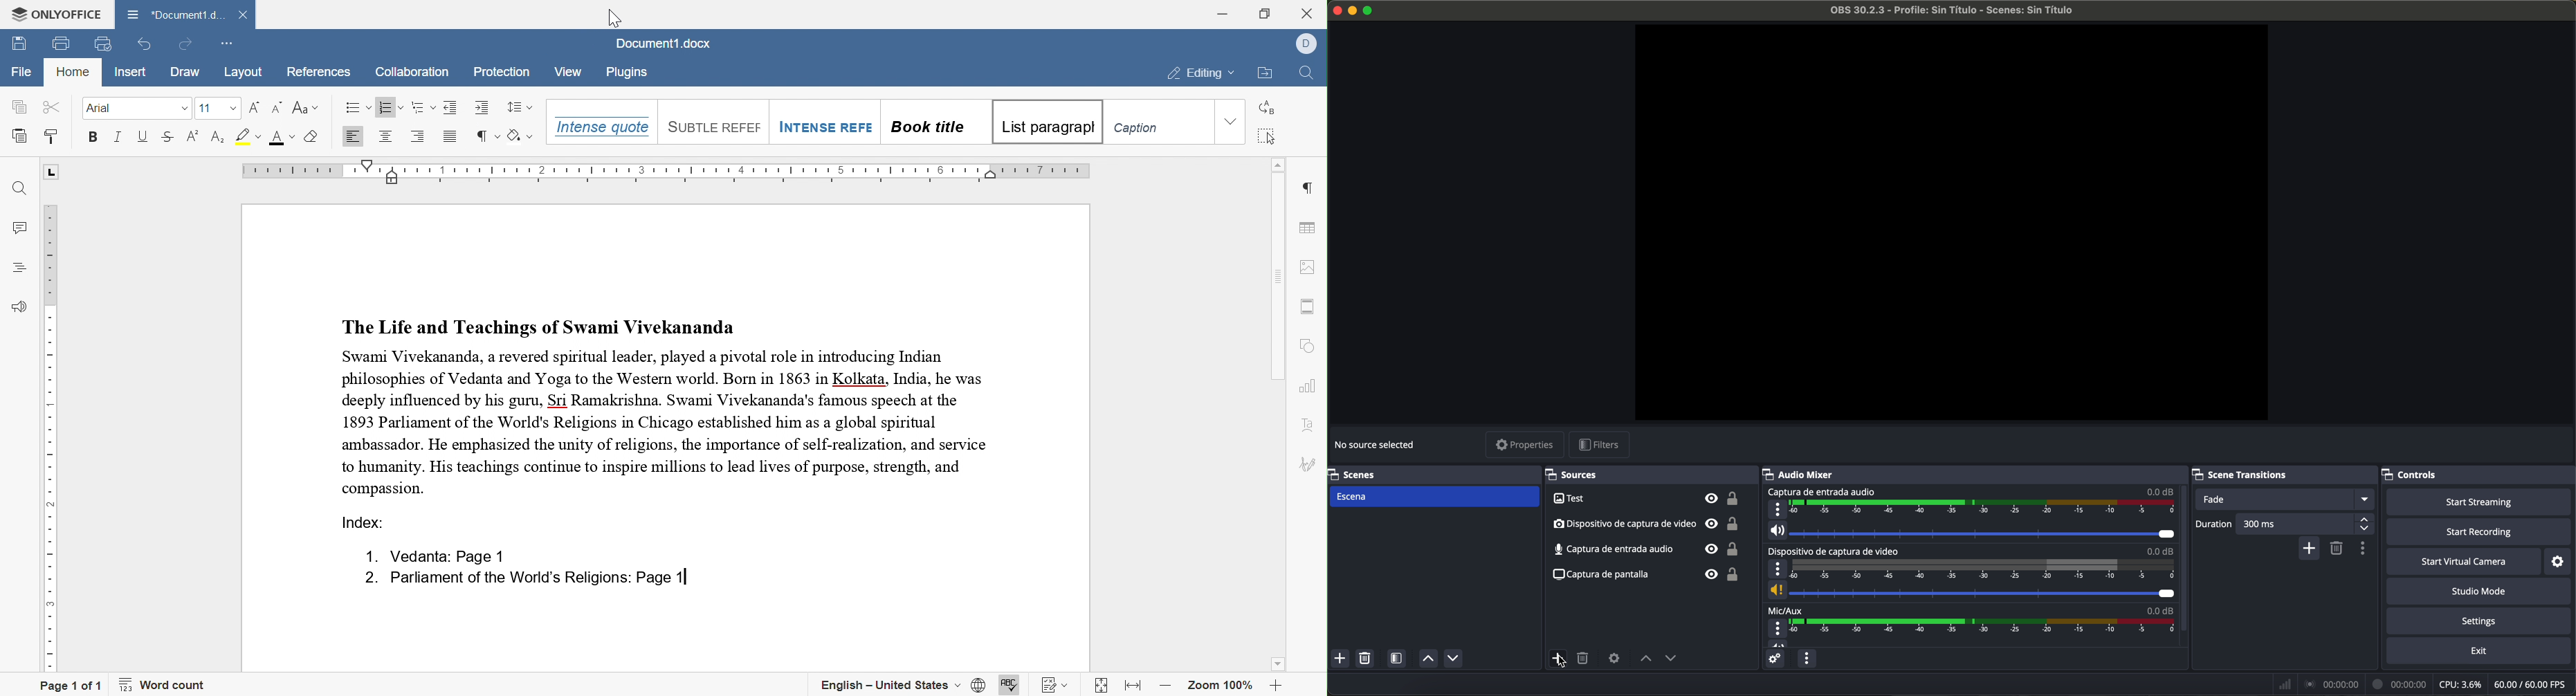 The width and height of the screenshot is (2576, 700). I want to click on open scene filters, so click(1396, 658).